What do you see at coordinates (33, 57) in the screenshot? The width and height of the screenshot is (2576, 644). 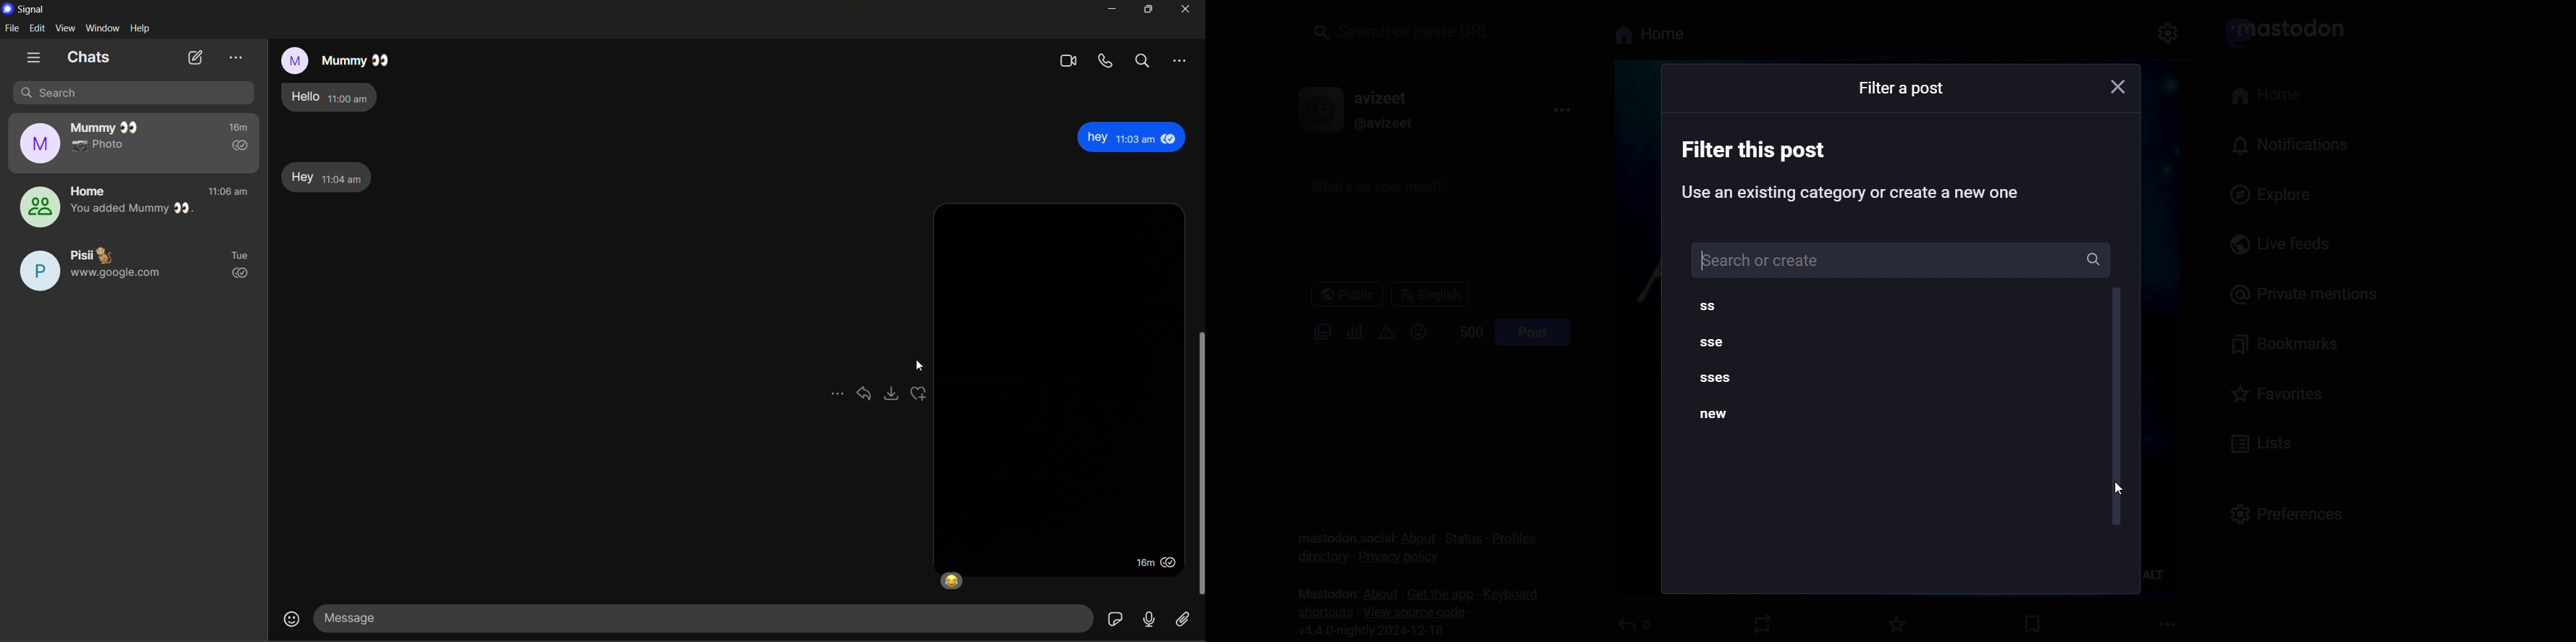 I see `show tabs` at bounding box center [33, 57].